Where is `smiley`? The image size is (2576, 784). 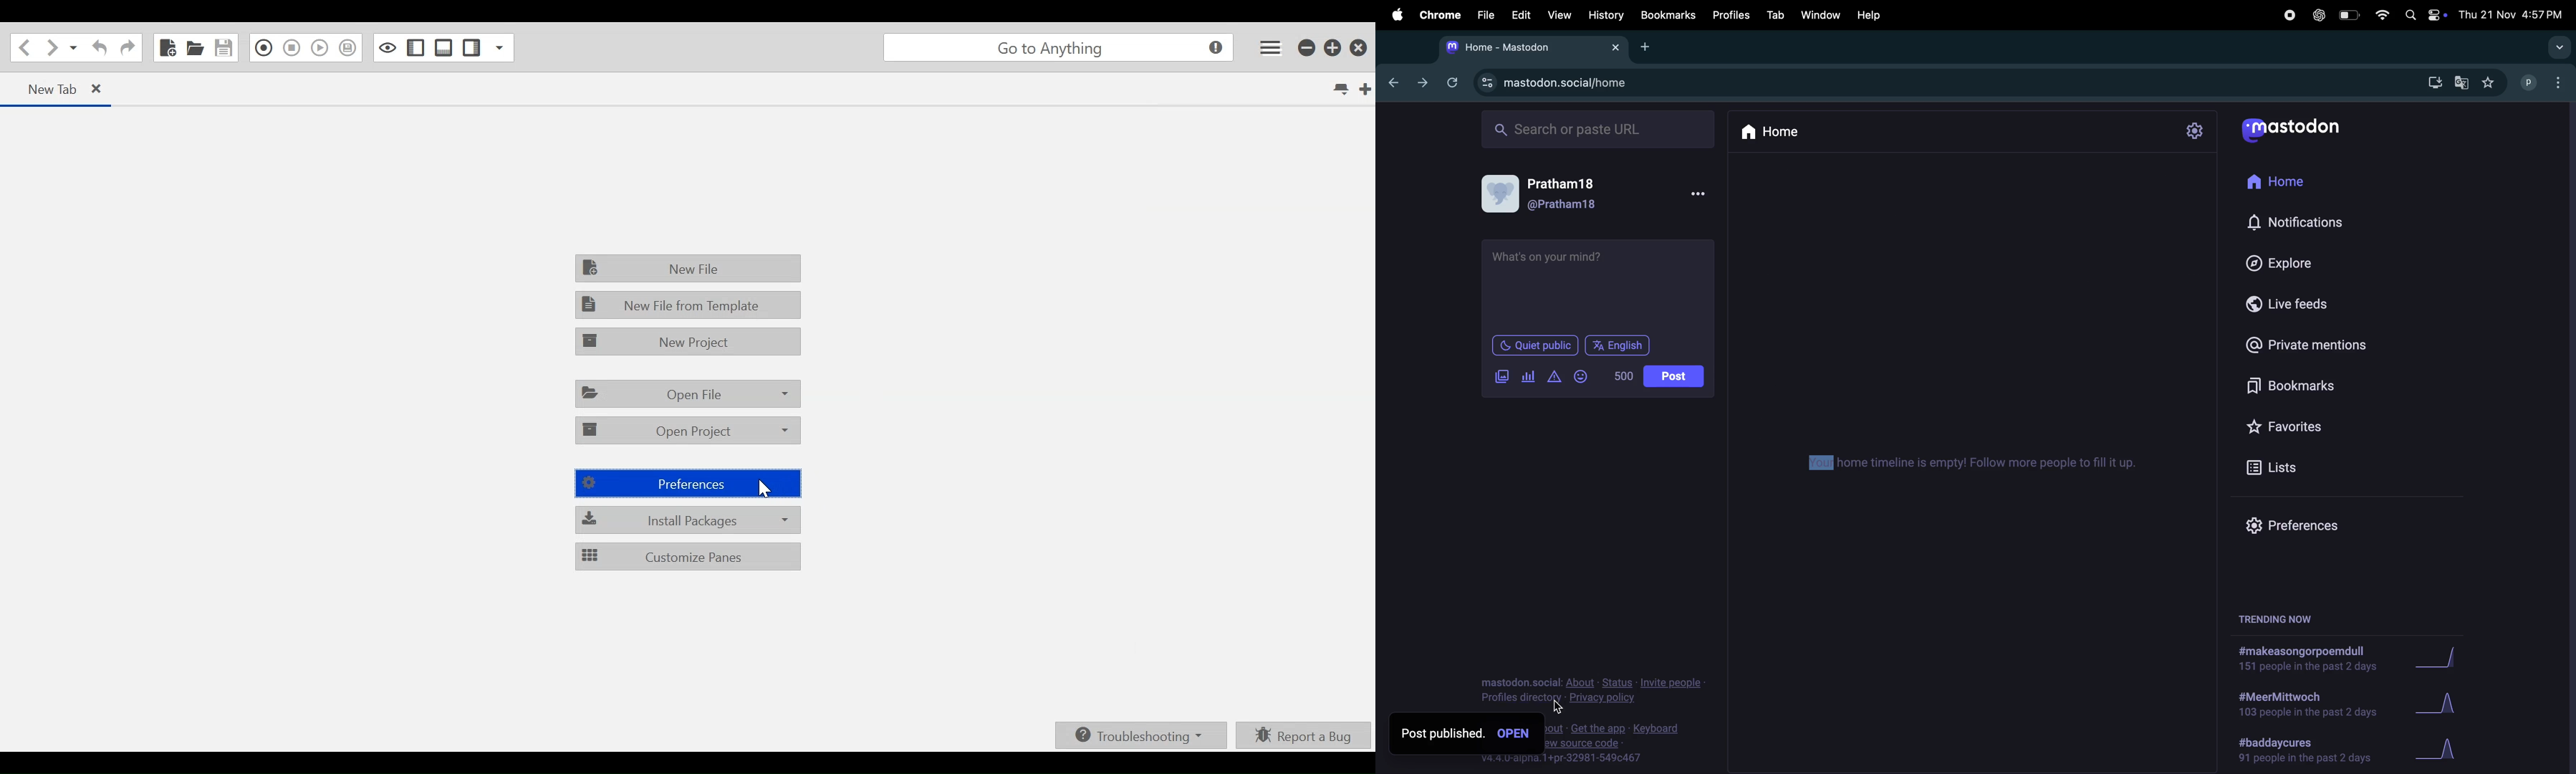 smiley is located at coordinates (1583, 378).